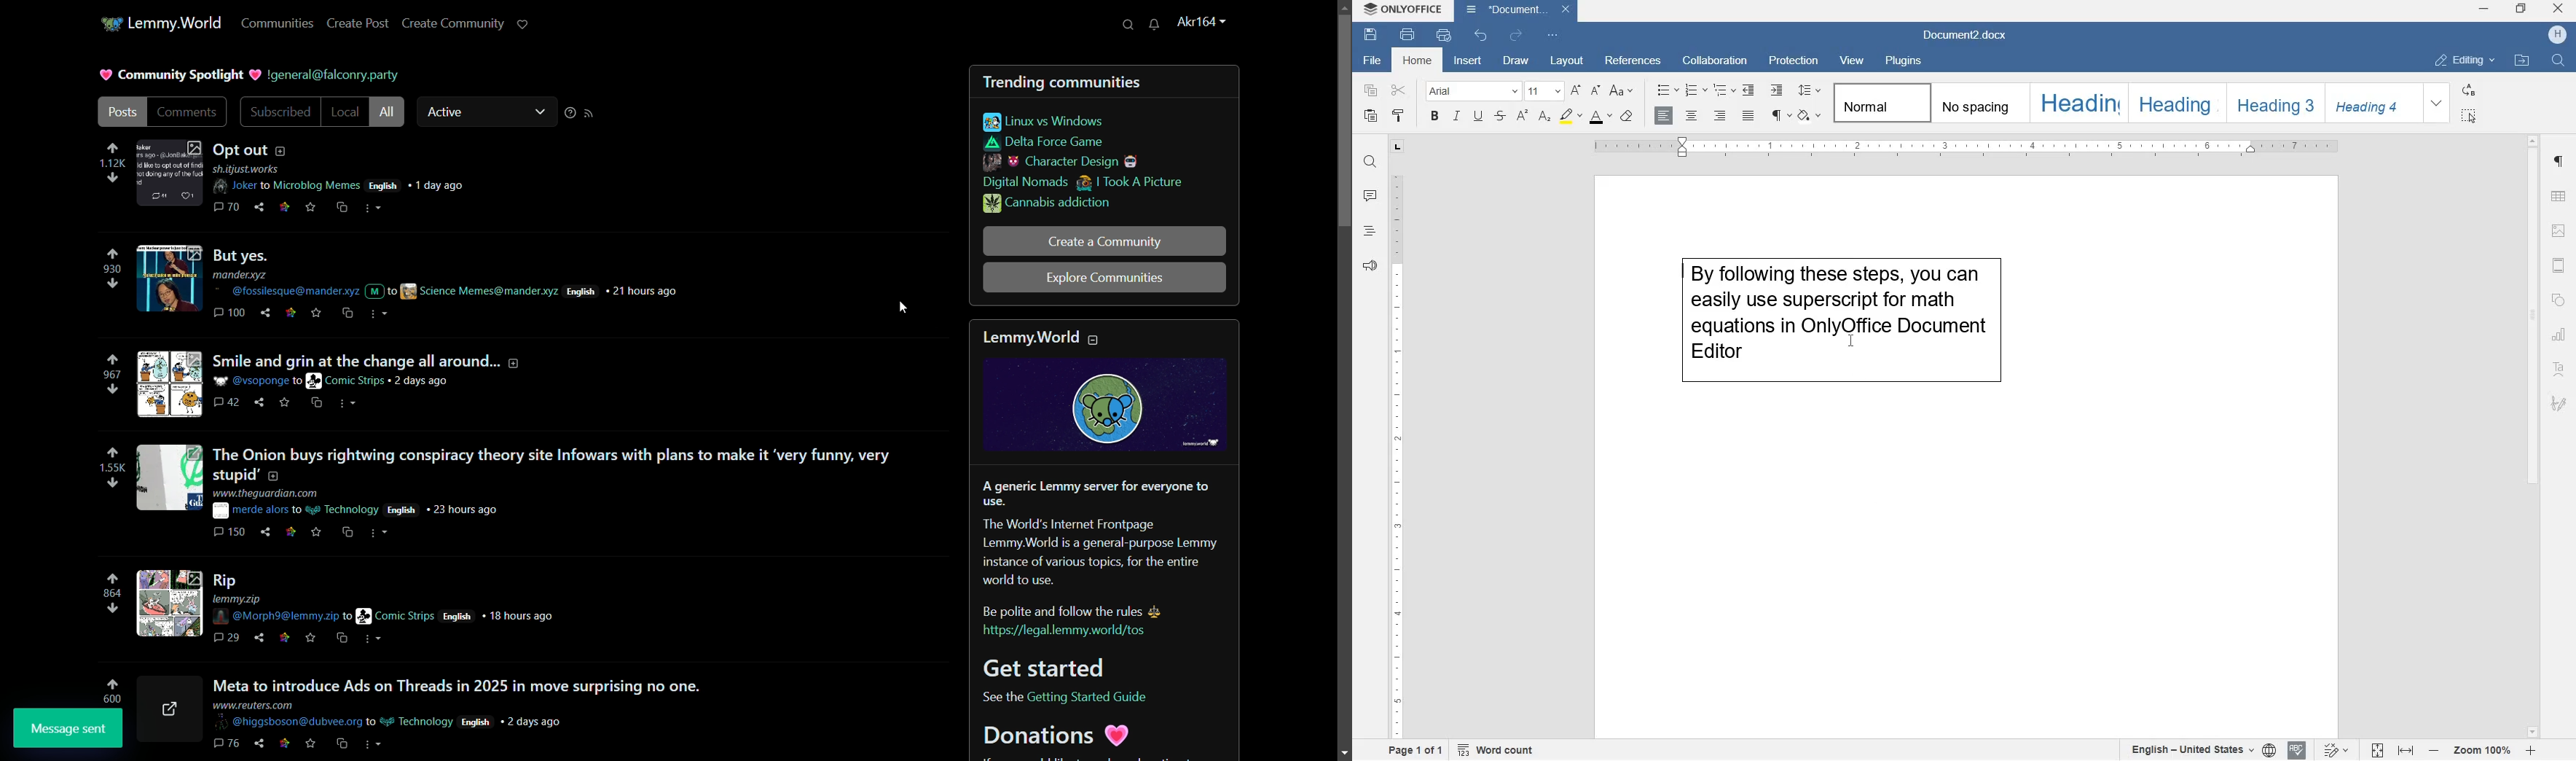 The image size is (2576, 784). What do you see at coordinates (1456, 116) in the screenshot?
I see `italic` at bounding box center [1456, 116].